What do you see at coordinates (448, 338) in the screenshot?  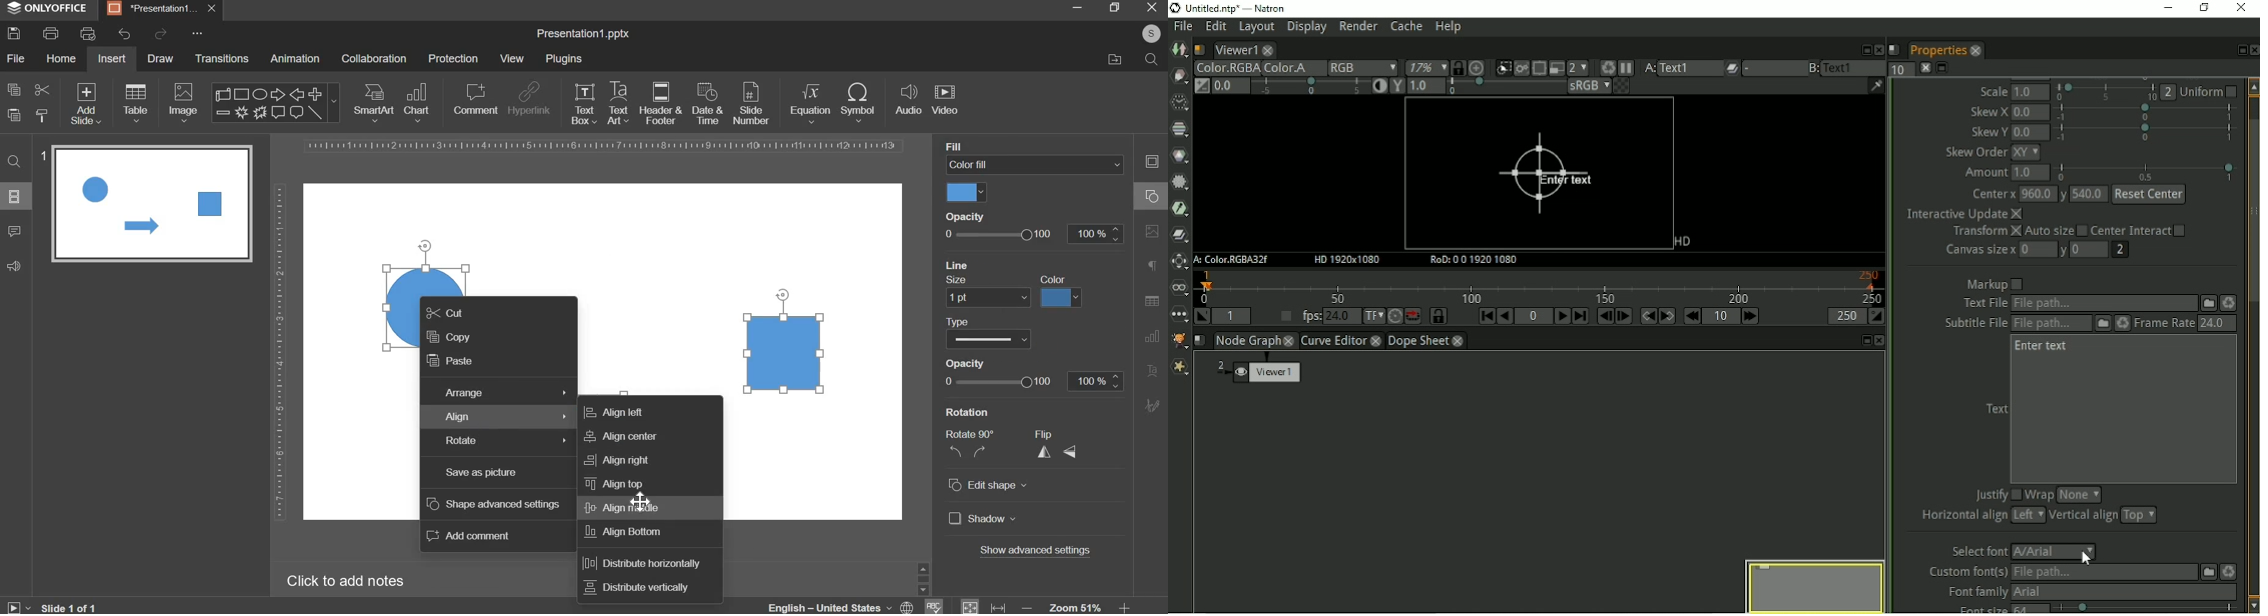 I see `copy` at bounding box center [448, 338].